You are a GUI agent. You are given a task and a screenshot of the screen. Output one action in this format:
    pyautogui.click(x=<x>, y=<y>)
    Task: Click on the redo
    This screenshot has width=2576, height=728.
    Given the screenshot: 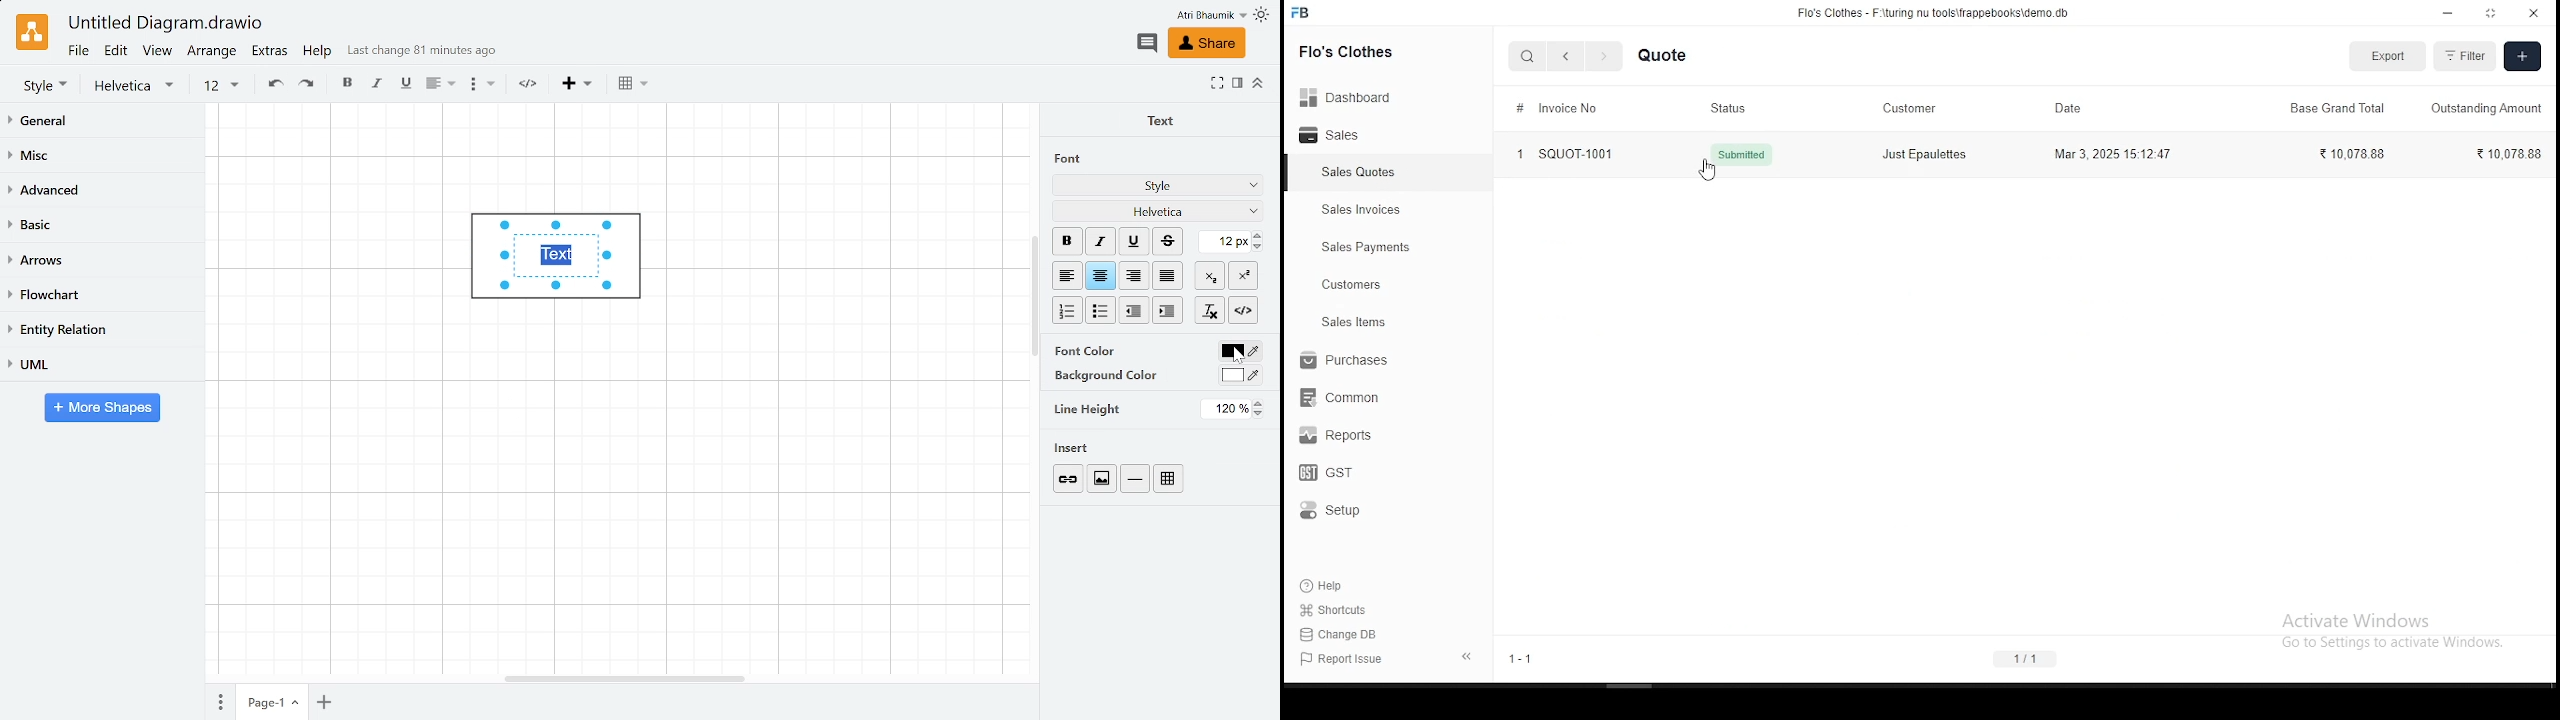 What is the action you would take?
    pyautogui.click(x=309, y=85)
    